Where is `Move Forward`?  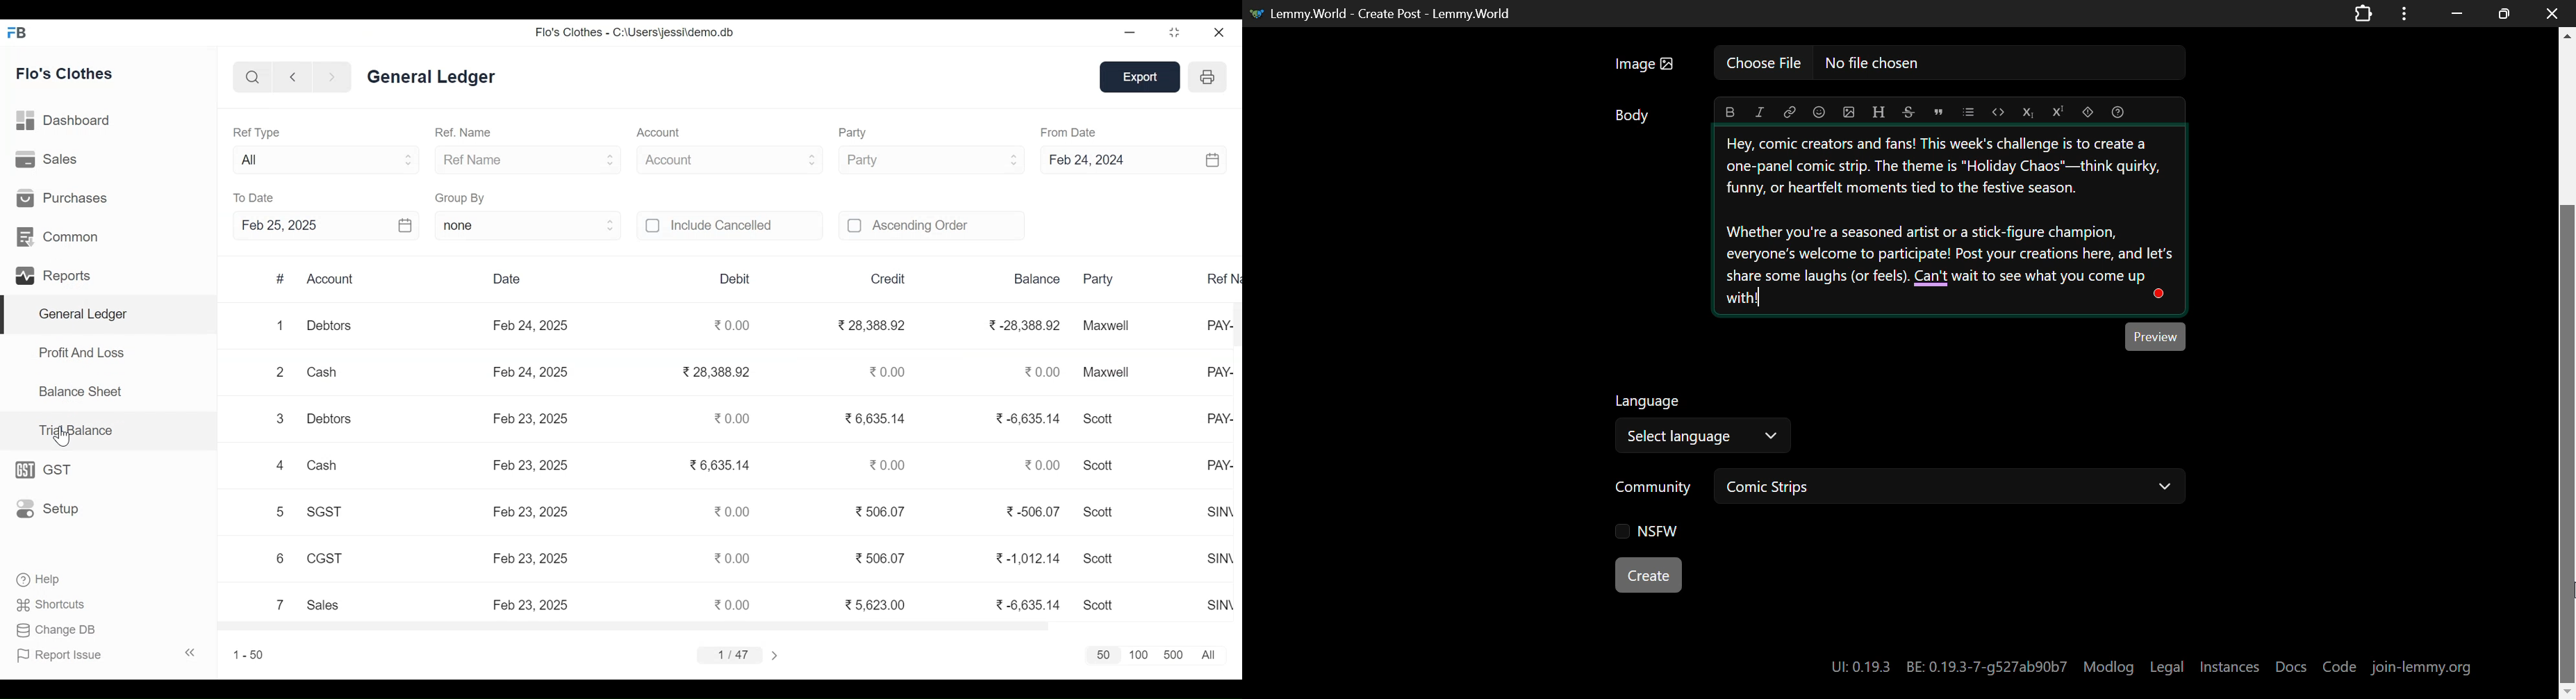 Move Forward is located at coordinates (333, 77).